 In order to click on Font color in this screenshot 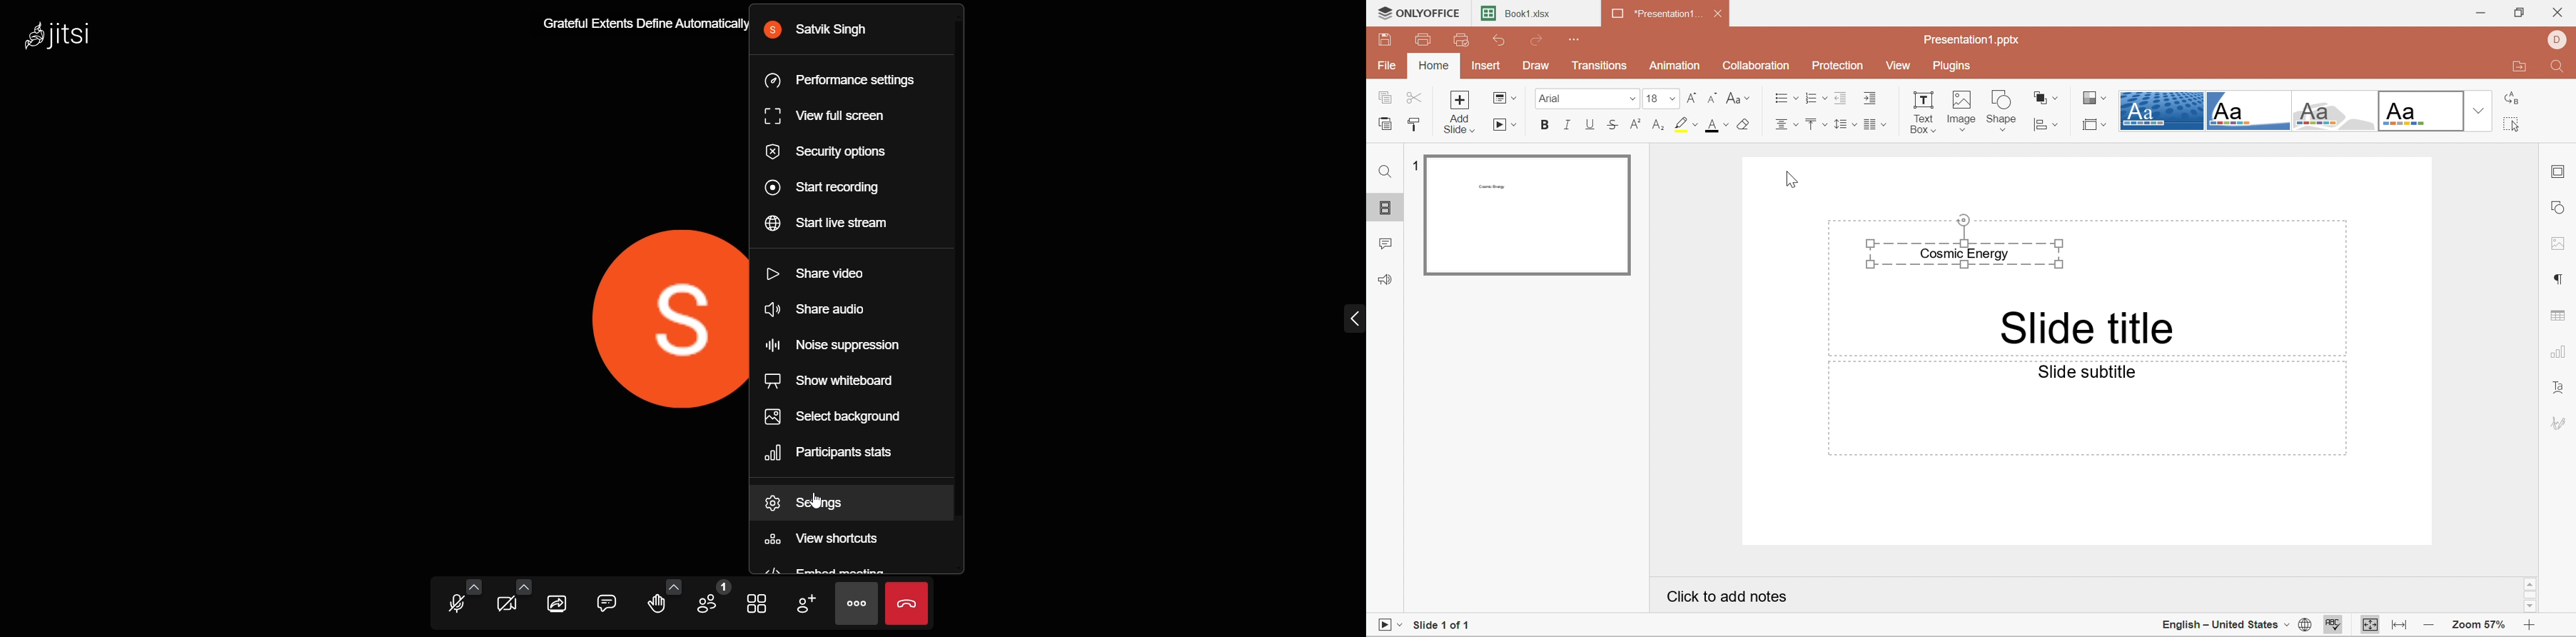, I will do `click(1719, 126)`.